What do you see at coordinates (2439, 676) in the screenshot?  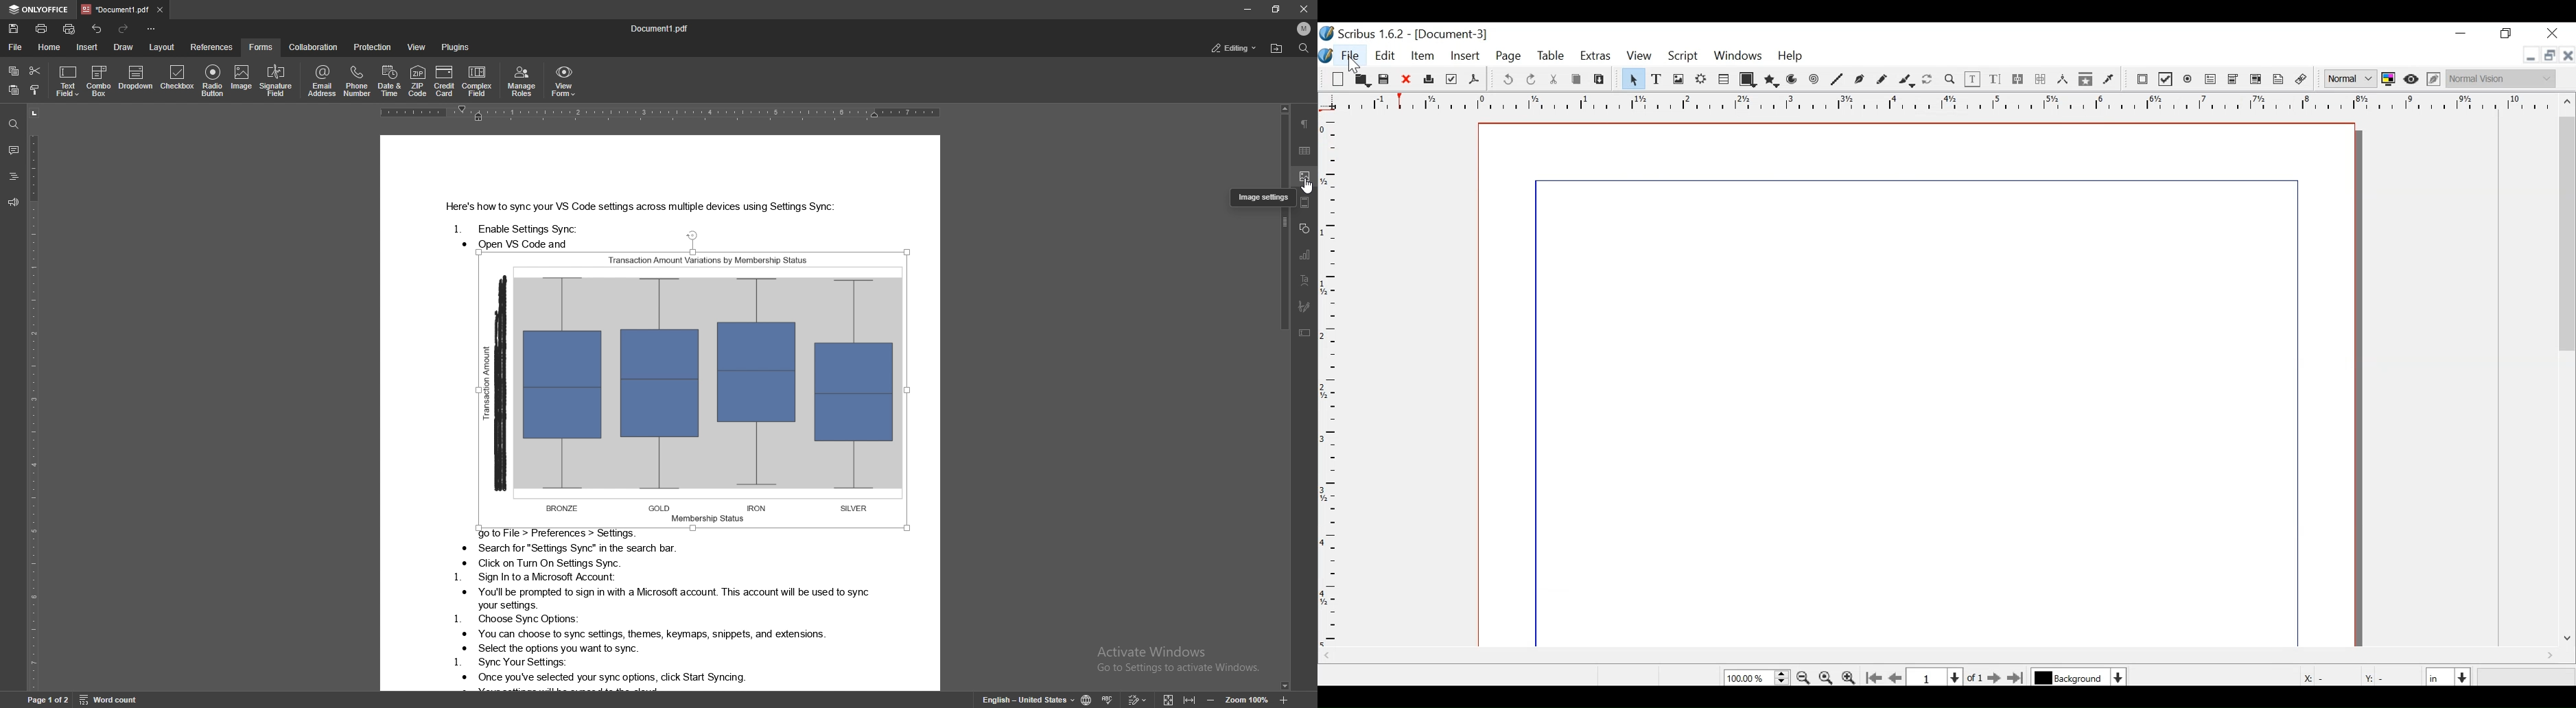 I see `Select the current width` at bounding box center [2439, 676].